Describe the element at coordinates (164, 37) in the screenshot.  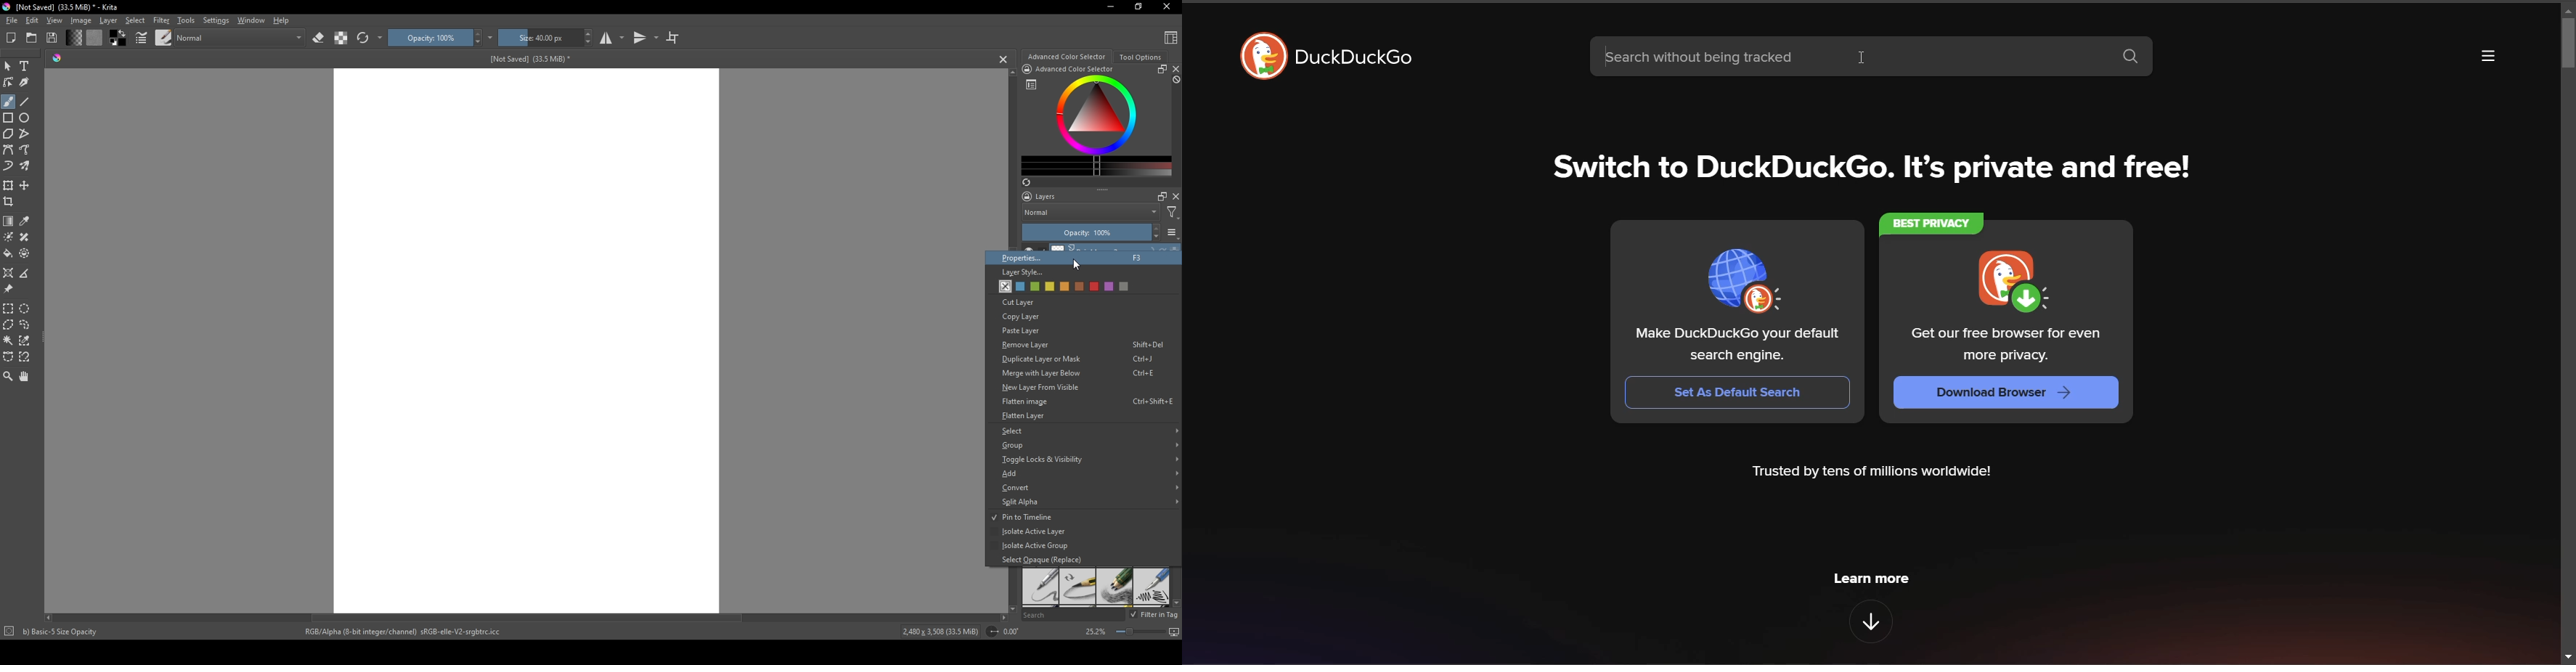
I see `brush` at that location.